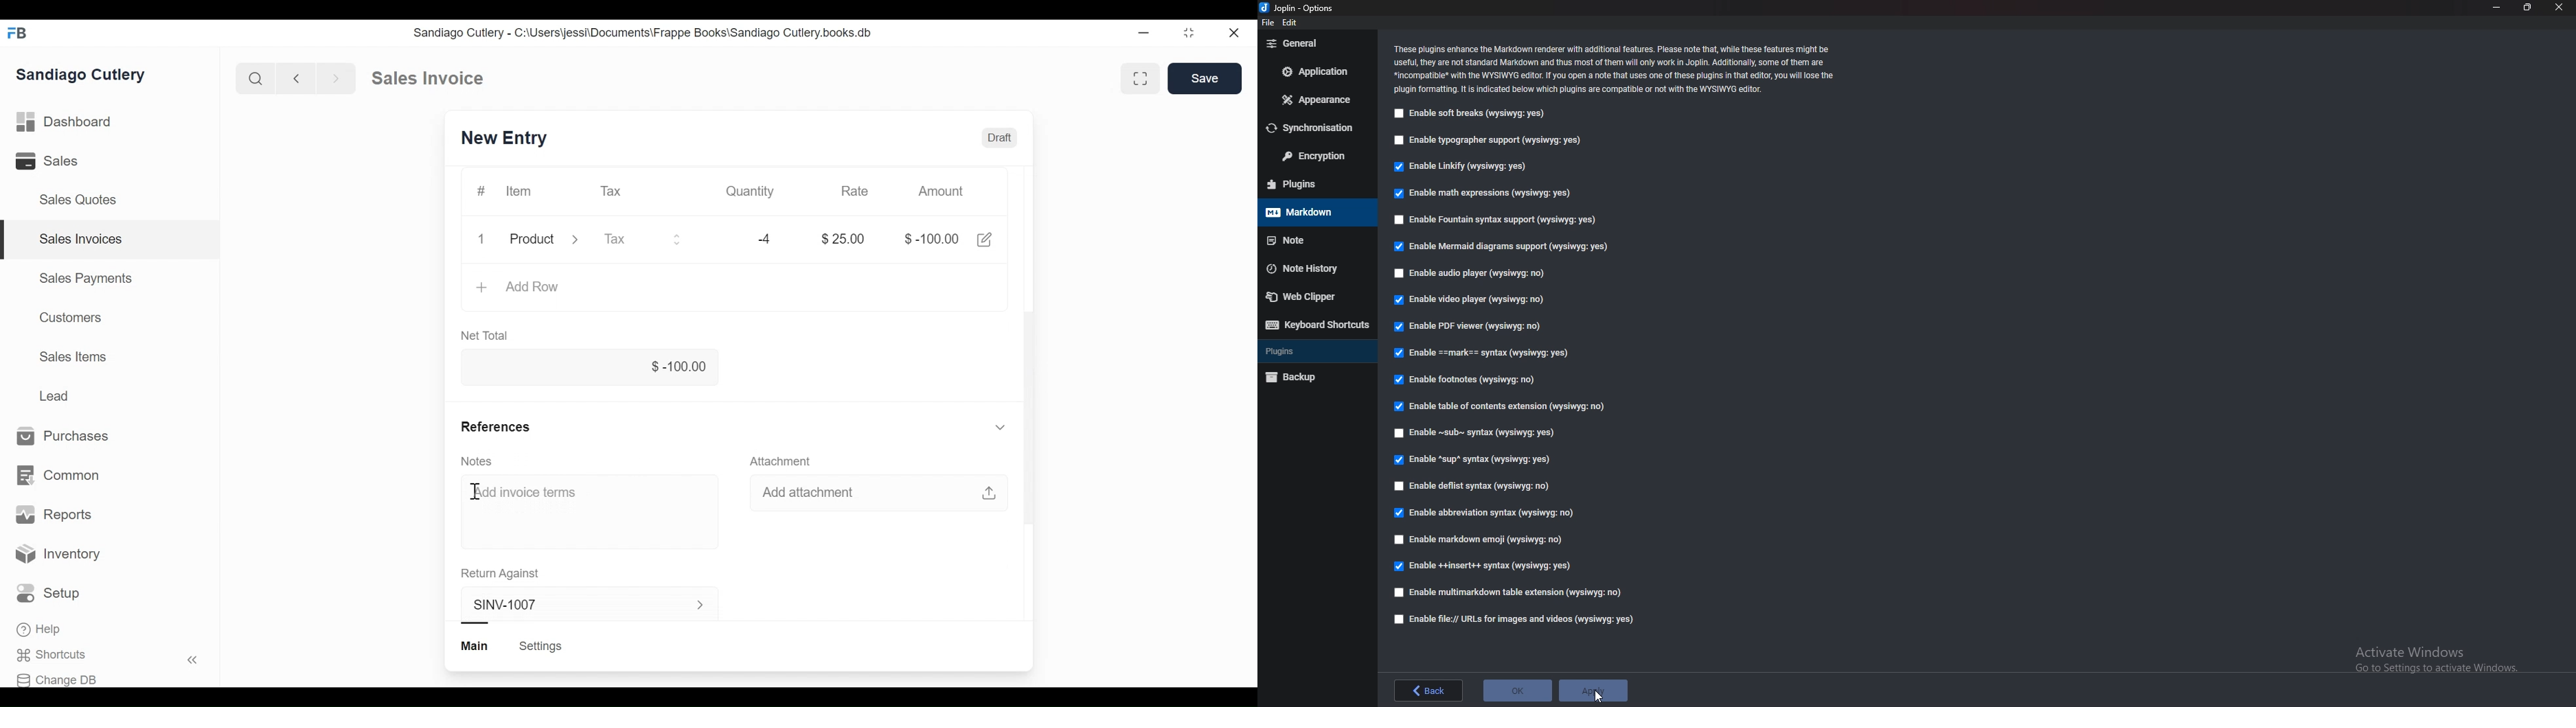  I want to click on Tax, so click(612, 191).